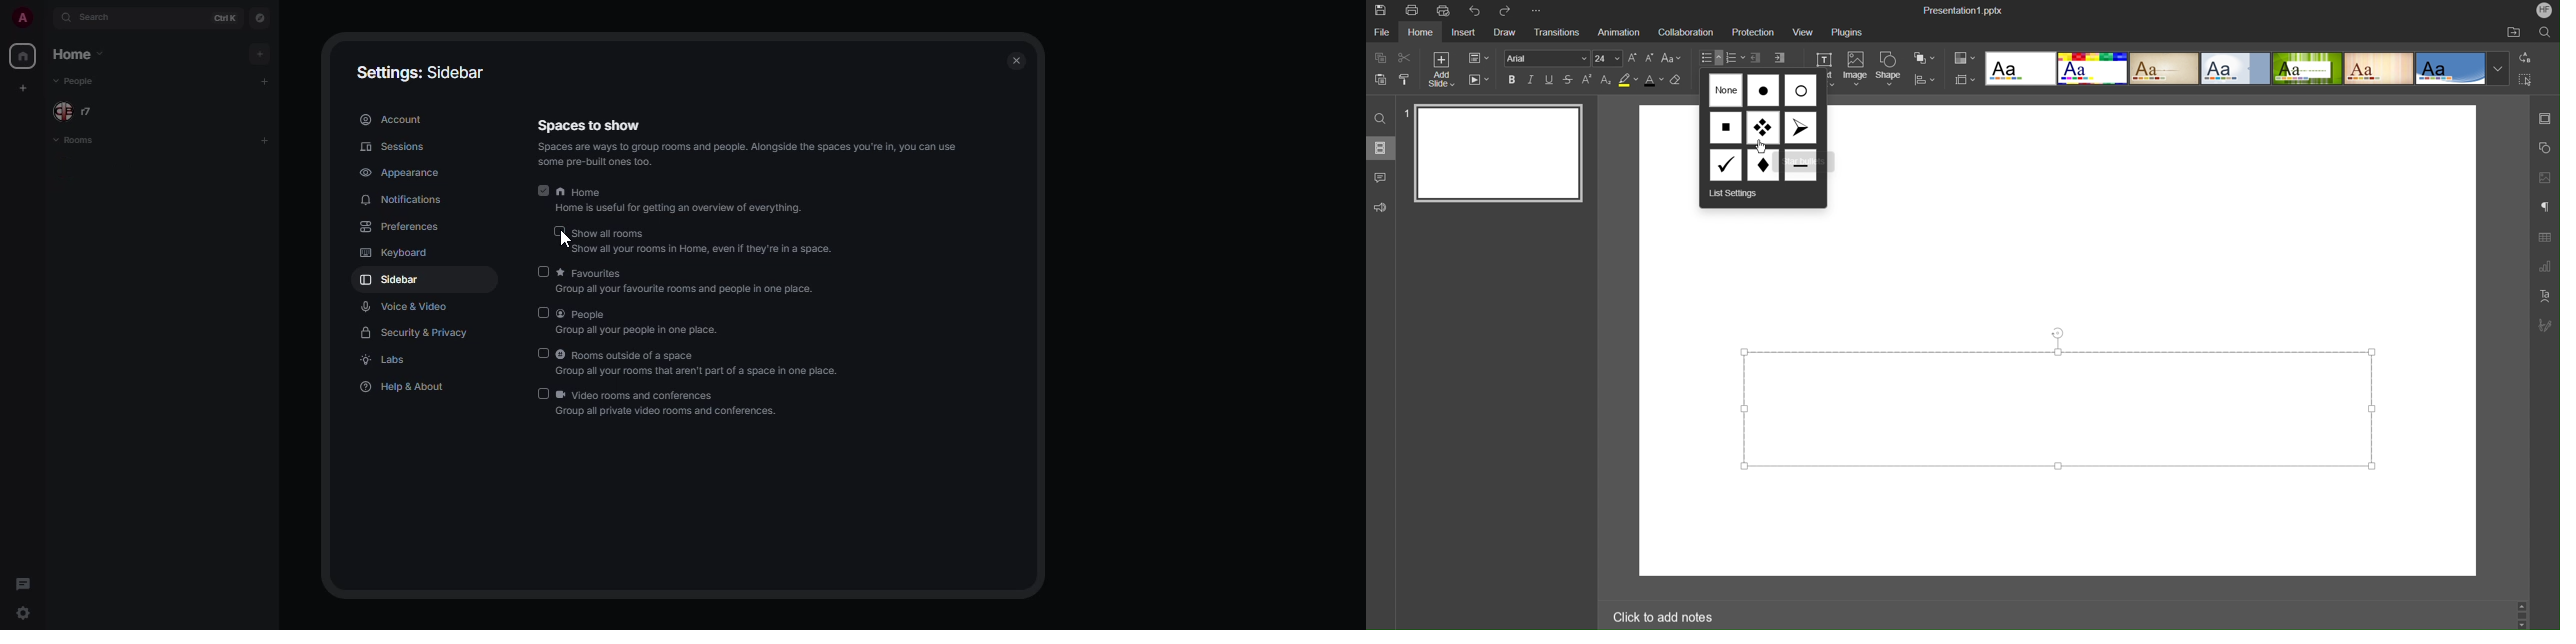 The image size is (2576, 644). Describe the element at coordinates (543, 313) in the screenshot. I see `disabled` at that location.